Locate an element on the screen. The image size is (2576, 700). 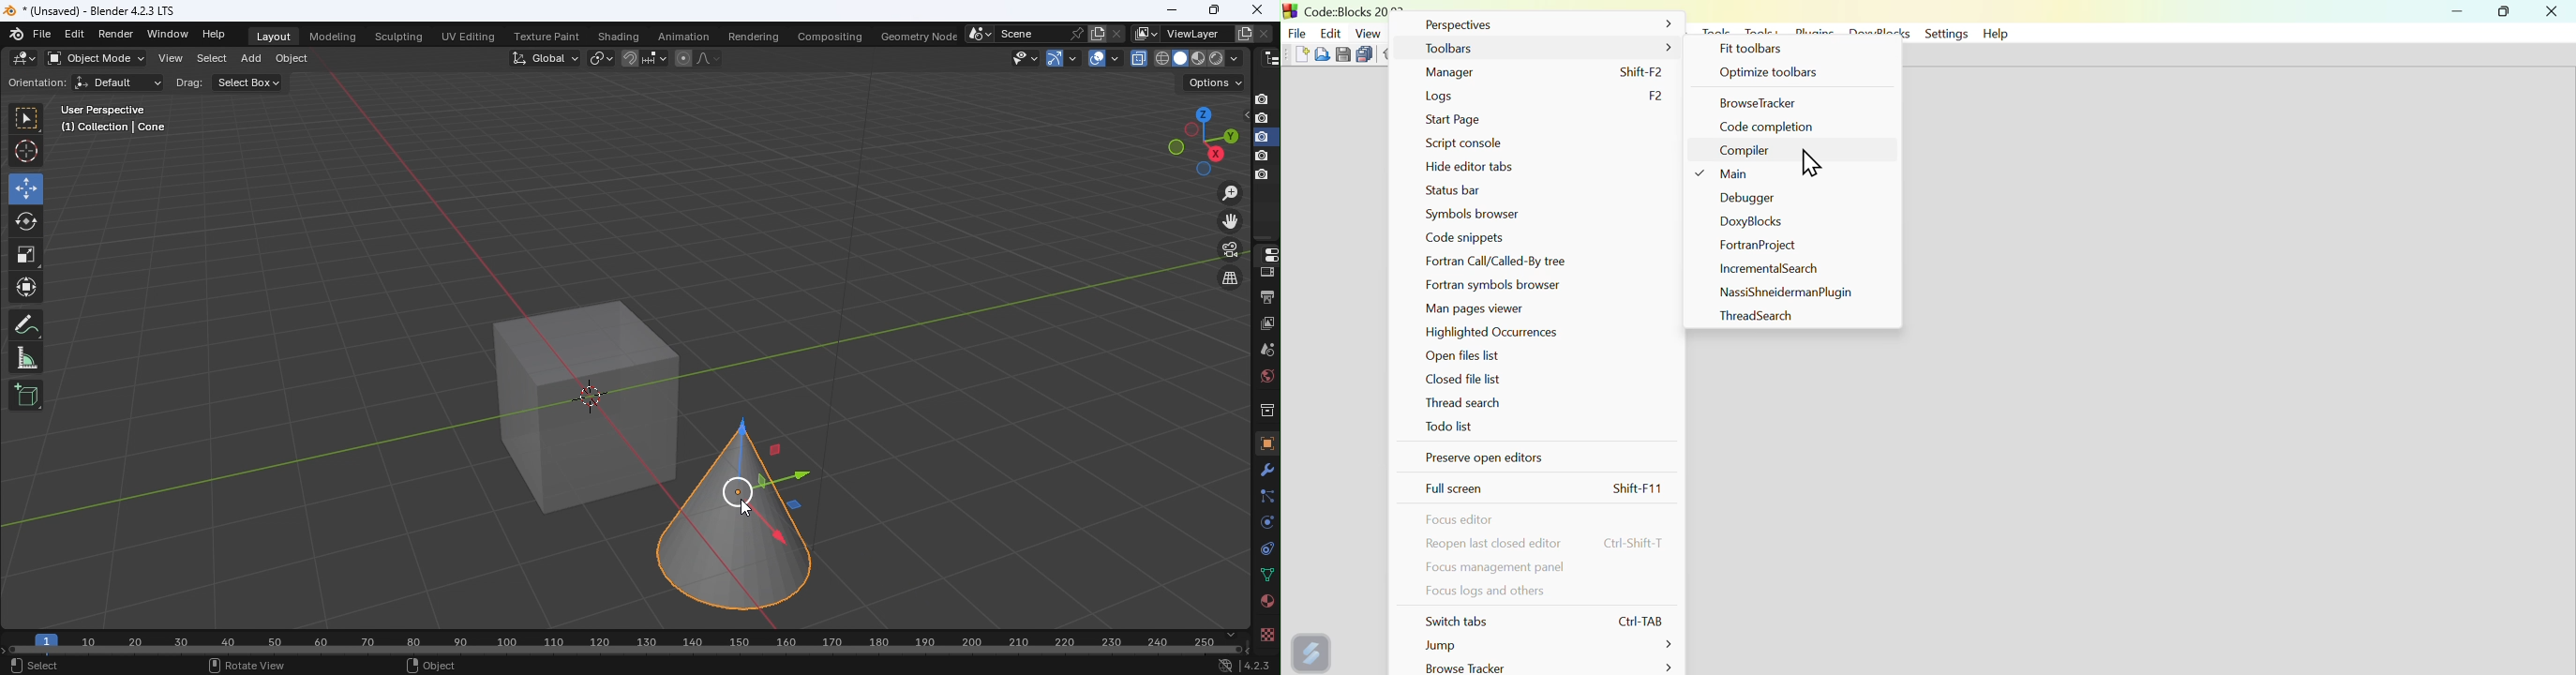
Logs is located at coordinates (1544, 95).